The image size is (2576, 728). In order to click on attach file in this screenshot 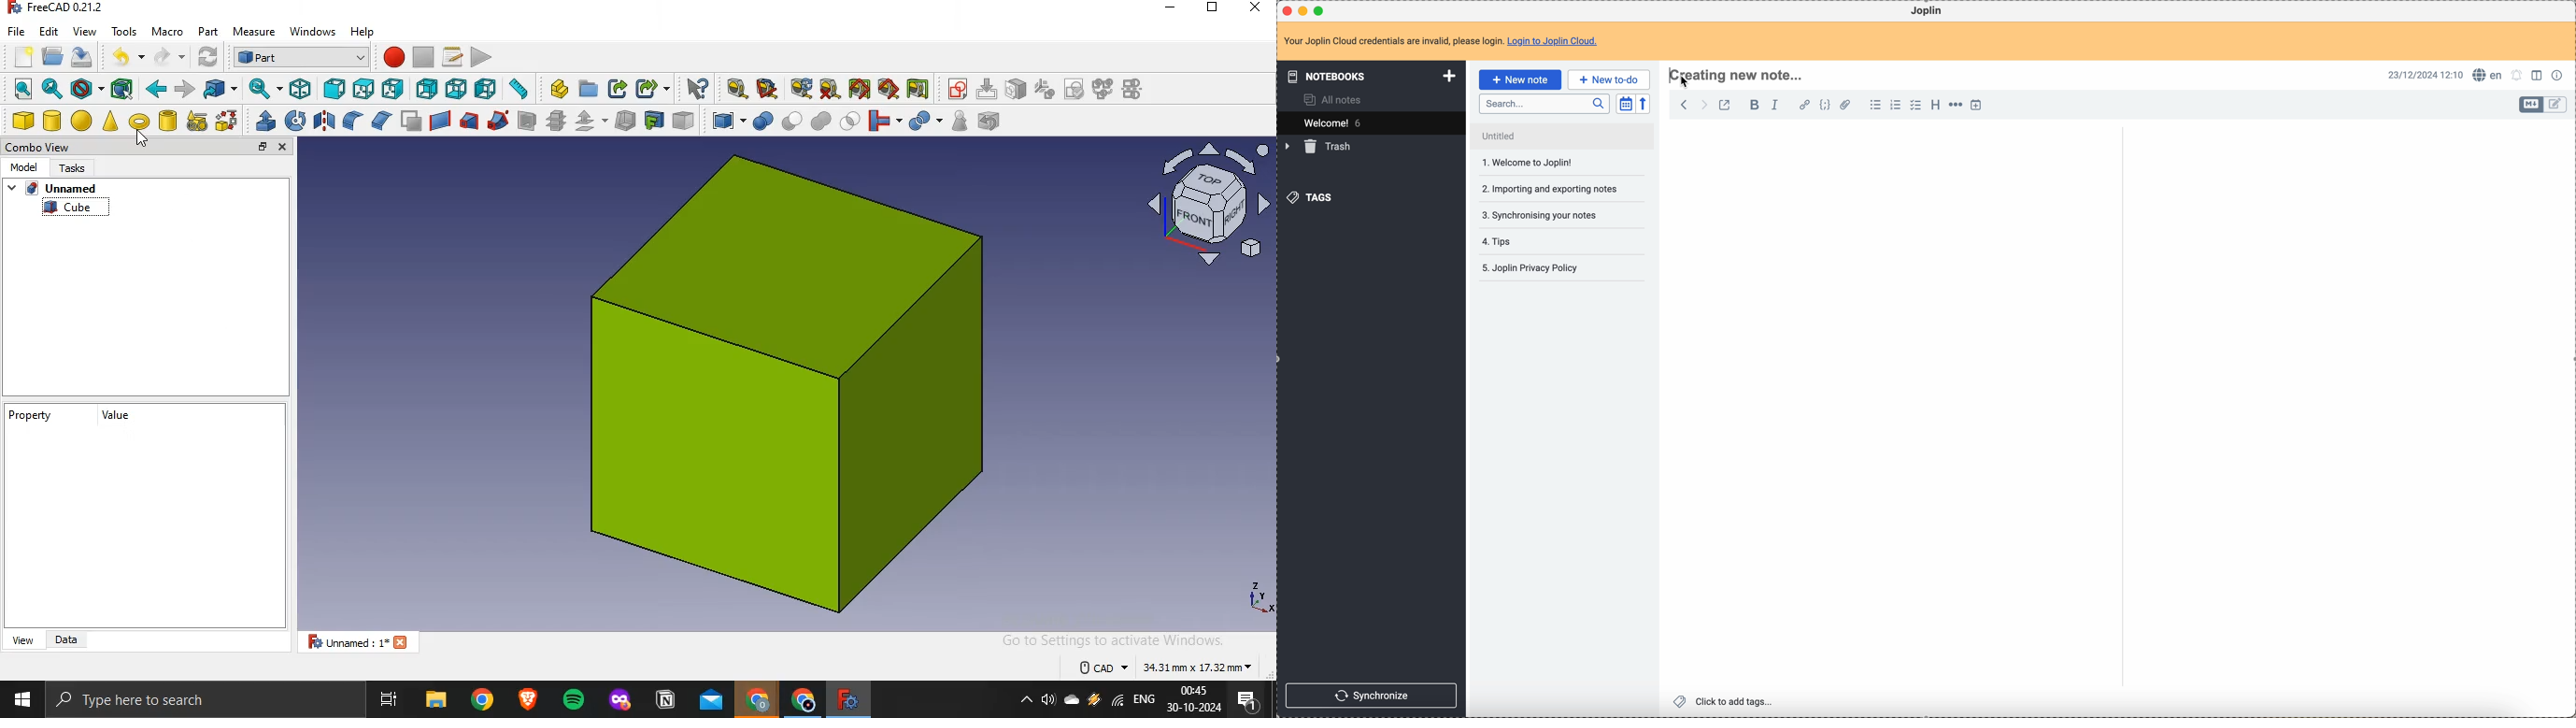, I will do `click(1845, 105)`.